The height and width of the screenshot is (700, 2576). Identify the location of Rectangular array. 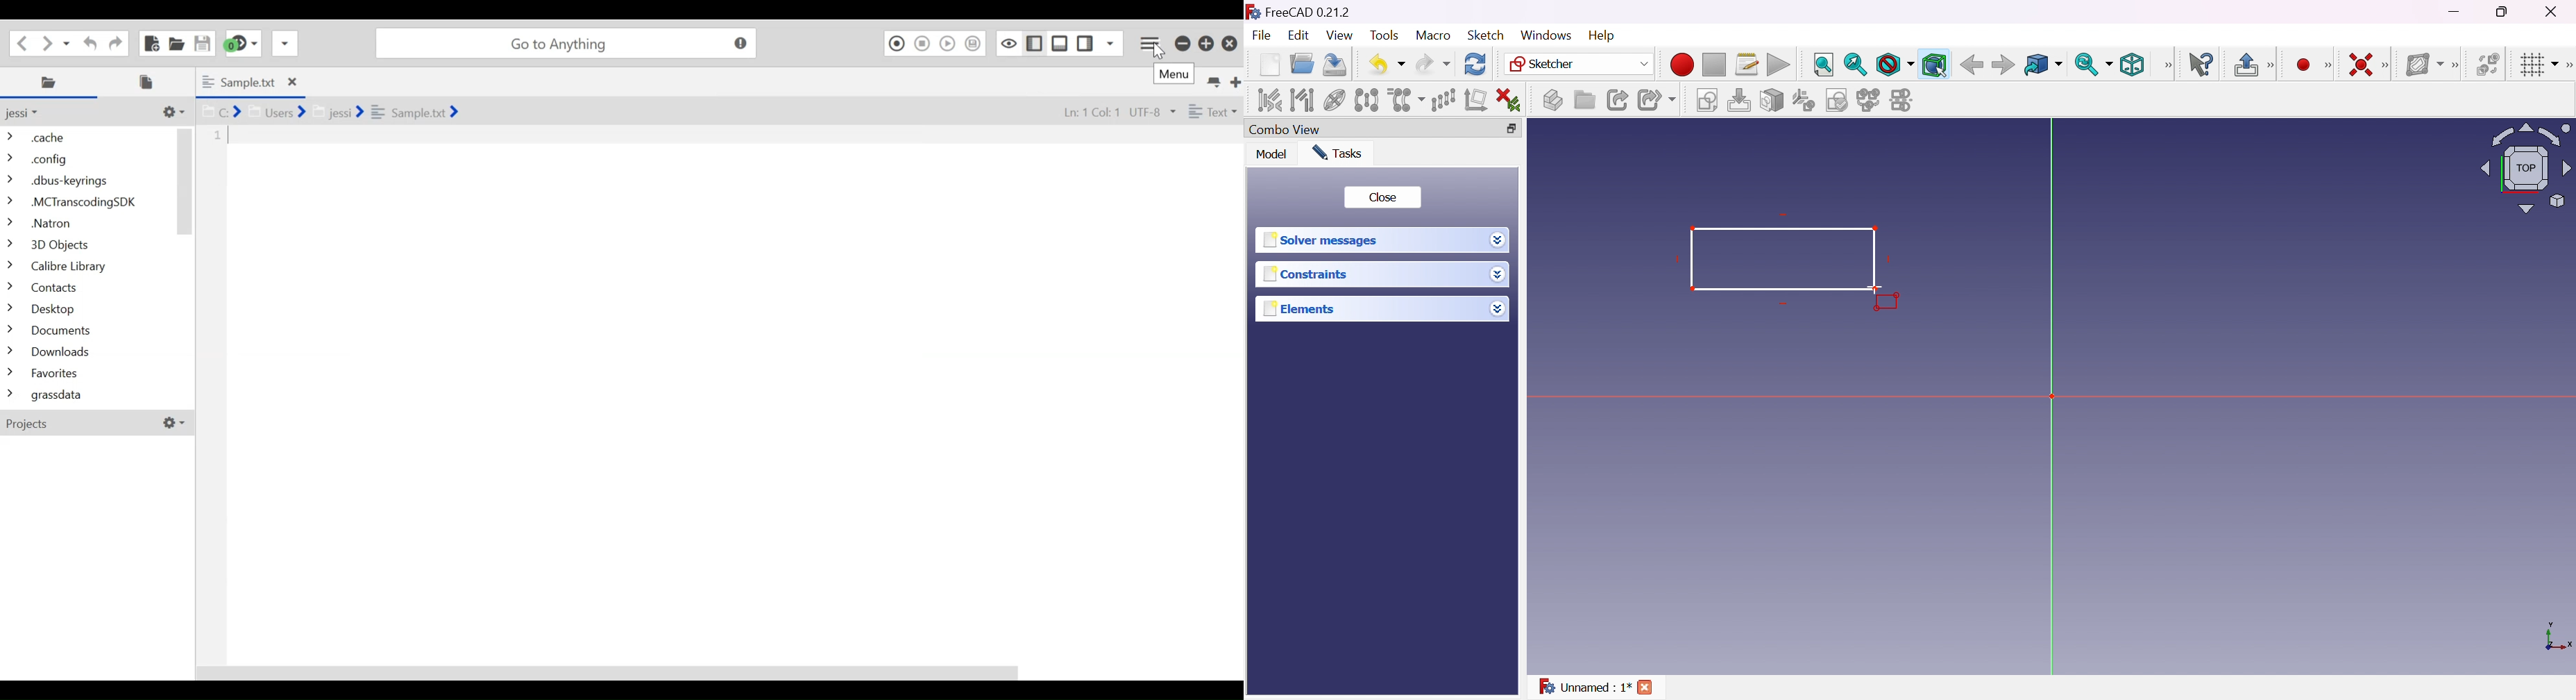
(1443, 101).